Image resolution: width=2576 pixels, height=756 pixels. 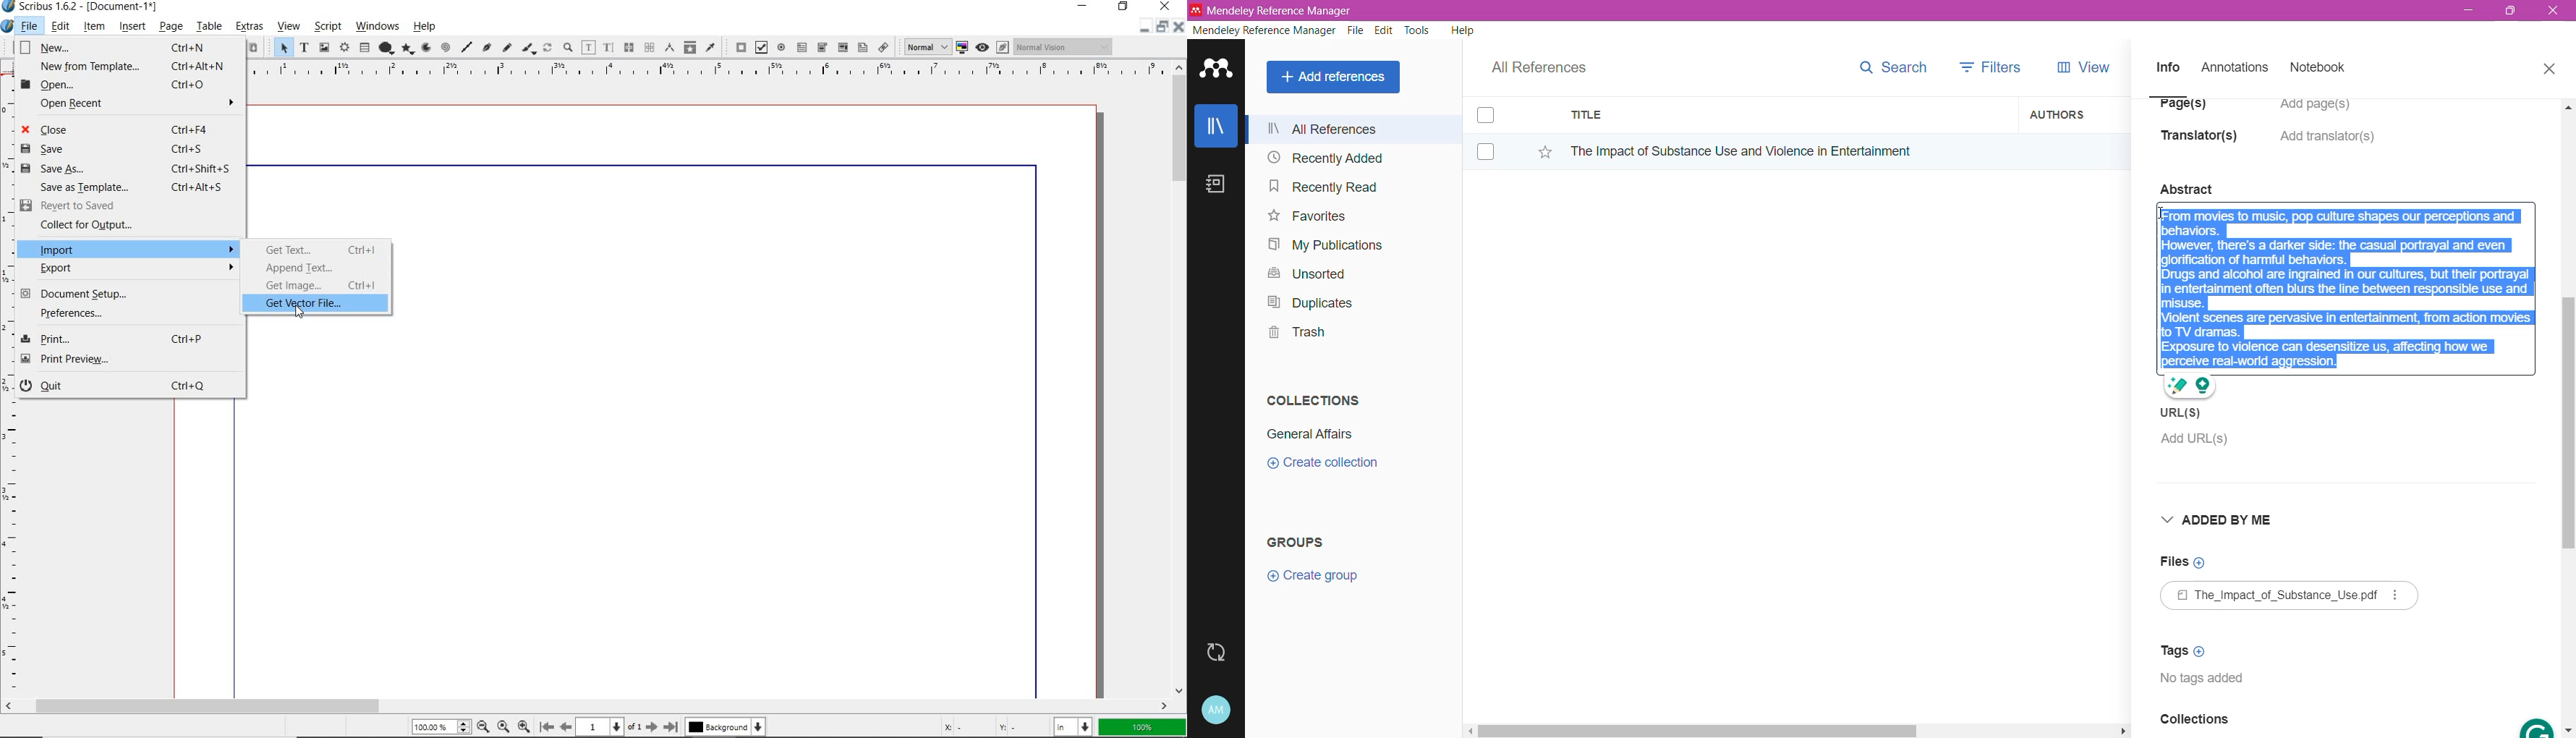 What do you see at coordinates (1086, 6) in the screenshot?
I see `minimize` at bounding box center [1086, 6].